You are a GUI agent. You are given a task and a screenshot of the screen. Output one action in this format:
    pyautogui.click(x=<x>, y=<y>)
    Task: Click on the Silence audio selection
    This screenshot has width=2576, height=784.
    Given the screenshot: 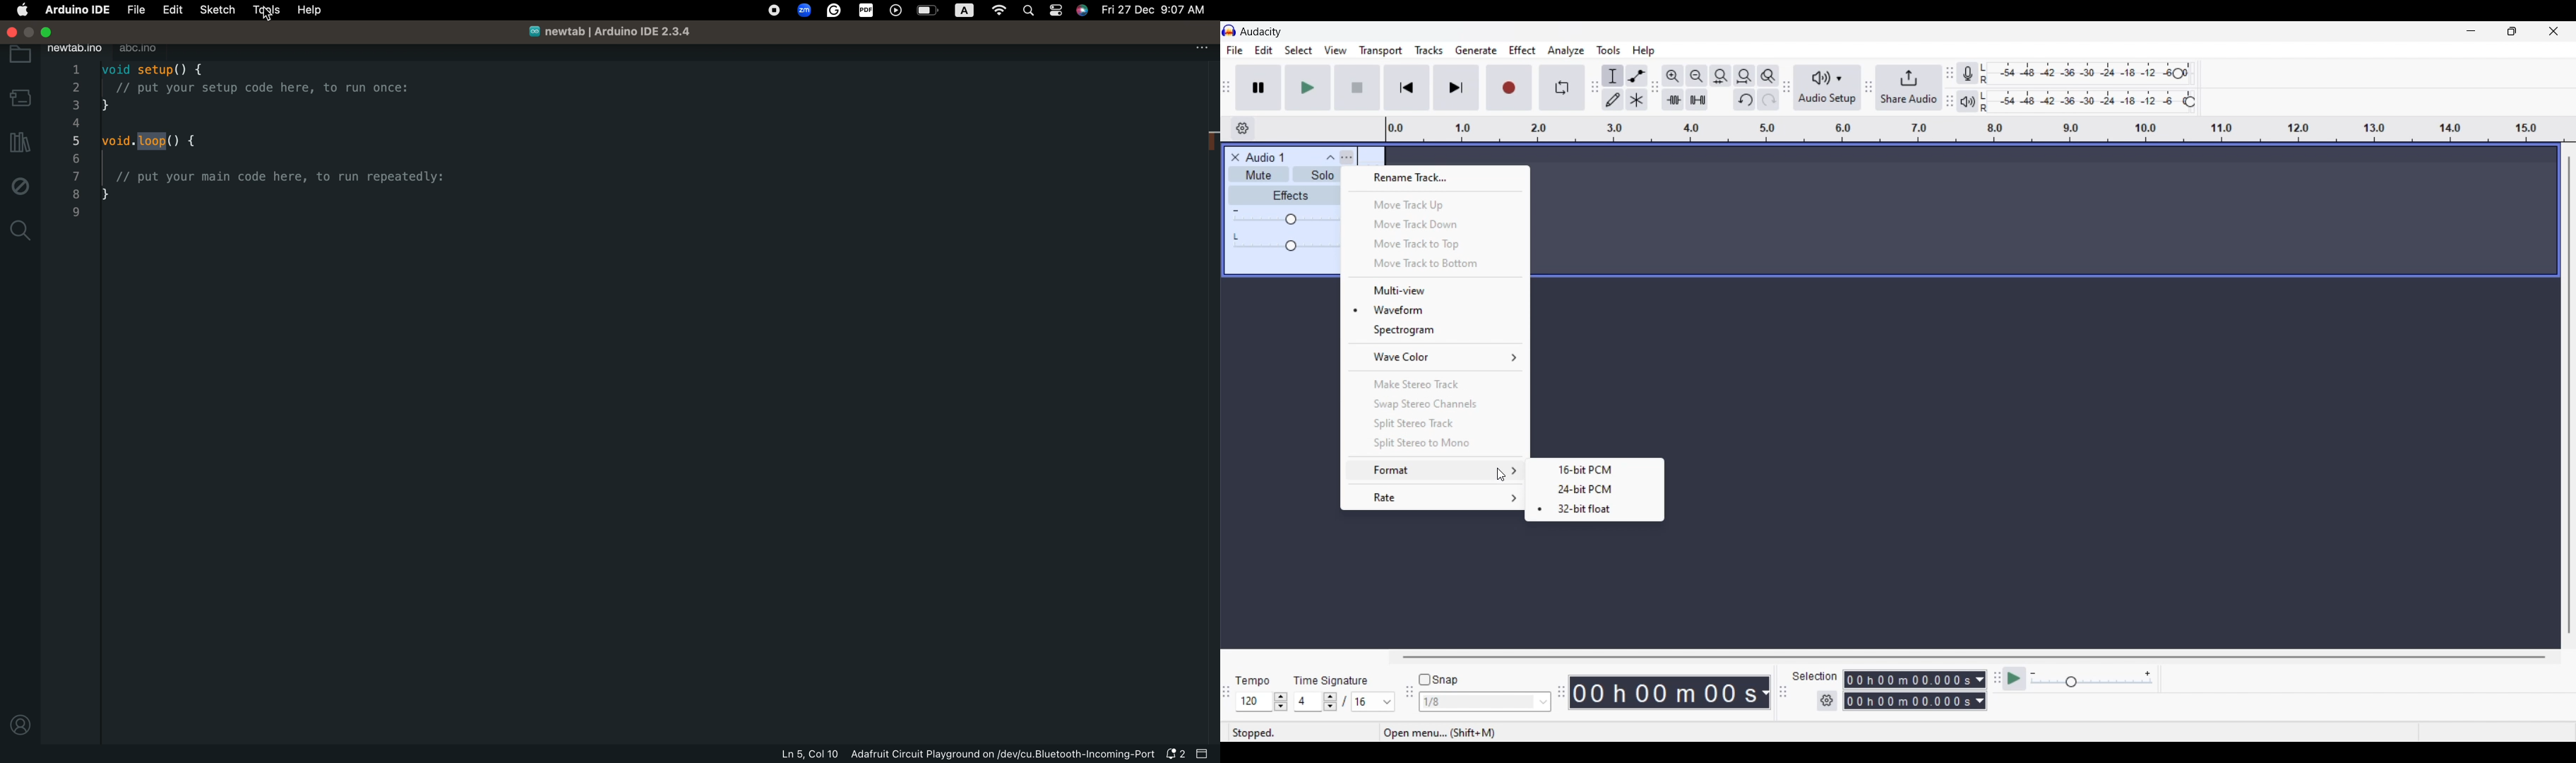 What is the action you would take?
    pyautogui.click(x=1697, y=100)
    